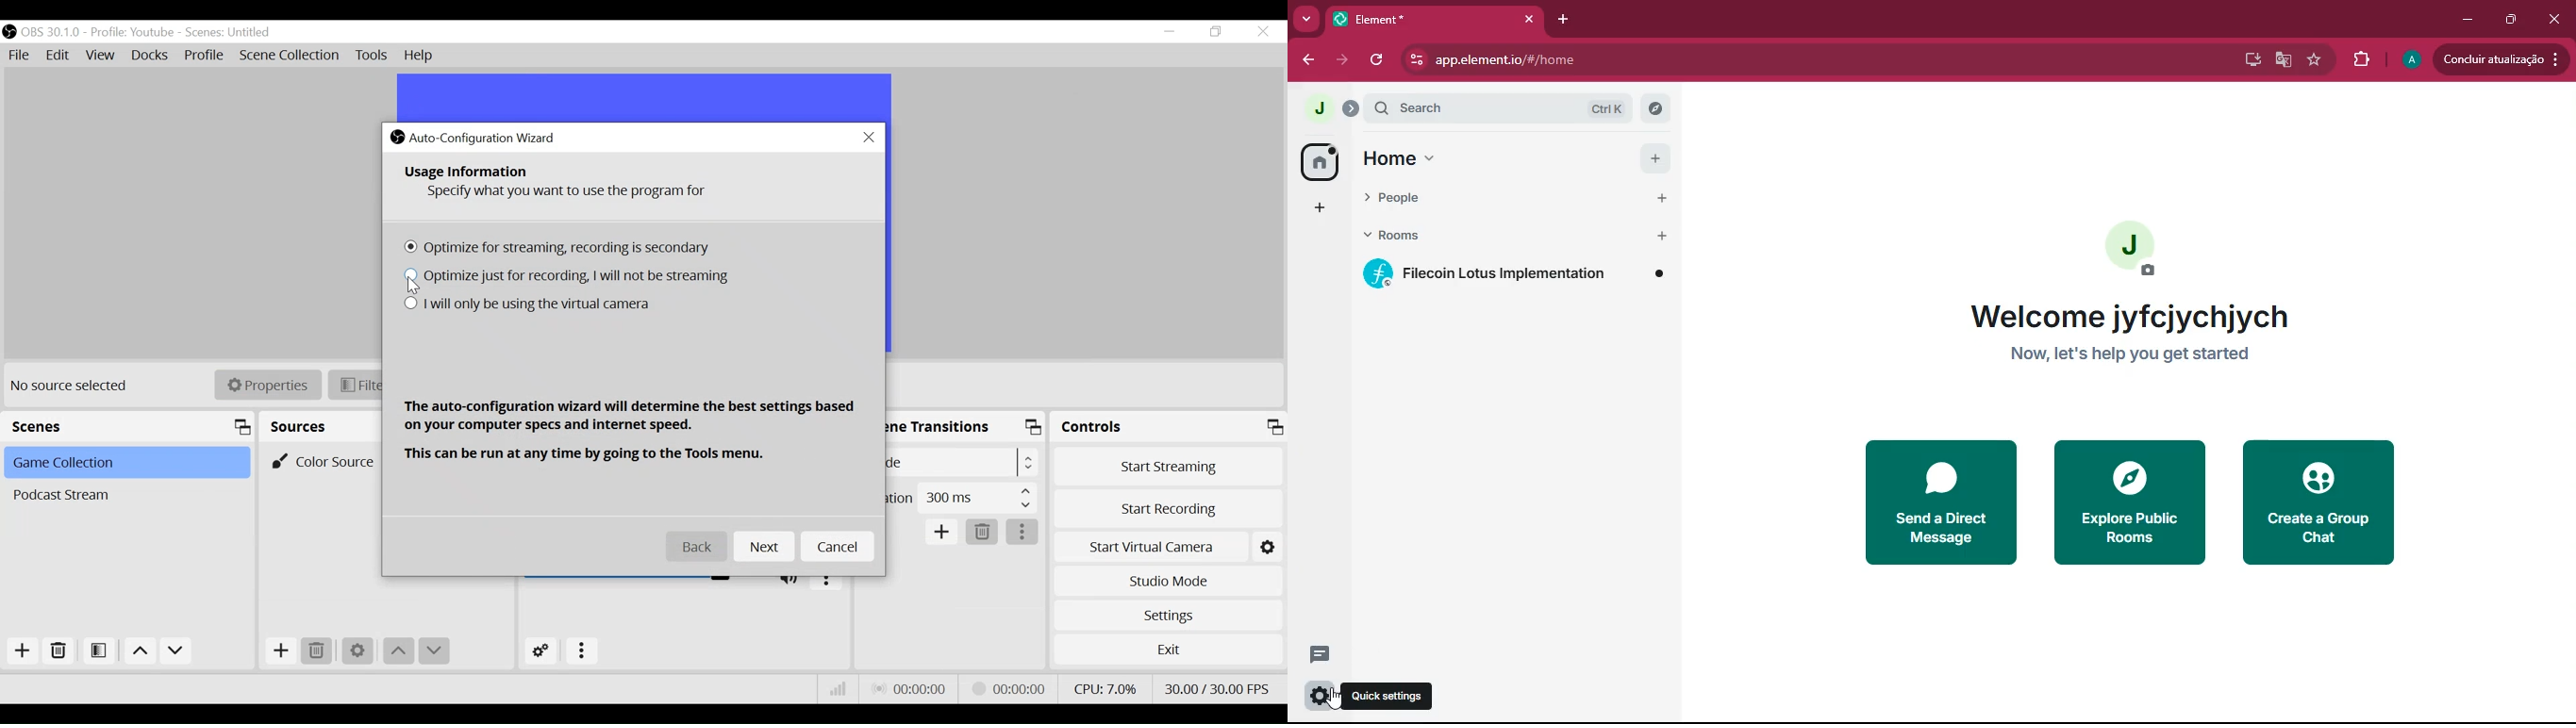 The image size is (2576, 728). I want to click on Properties, so click(268, 385).